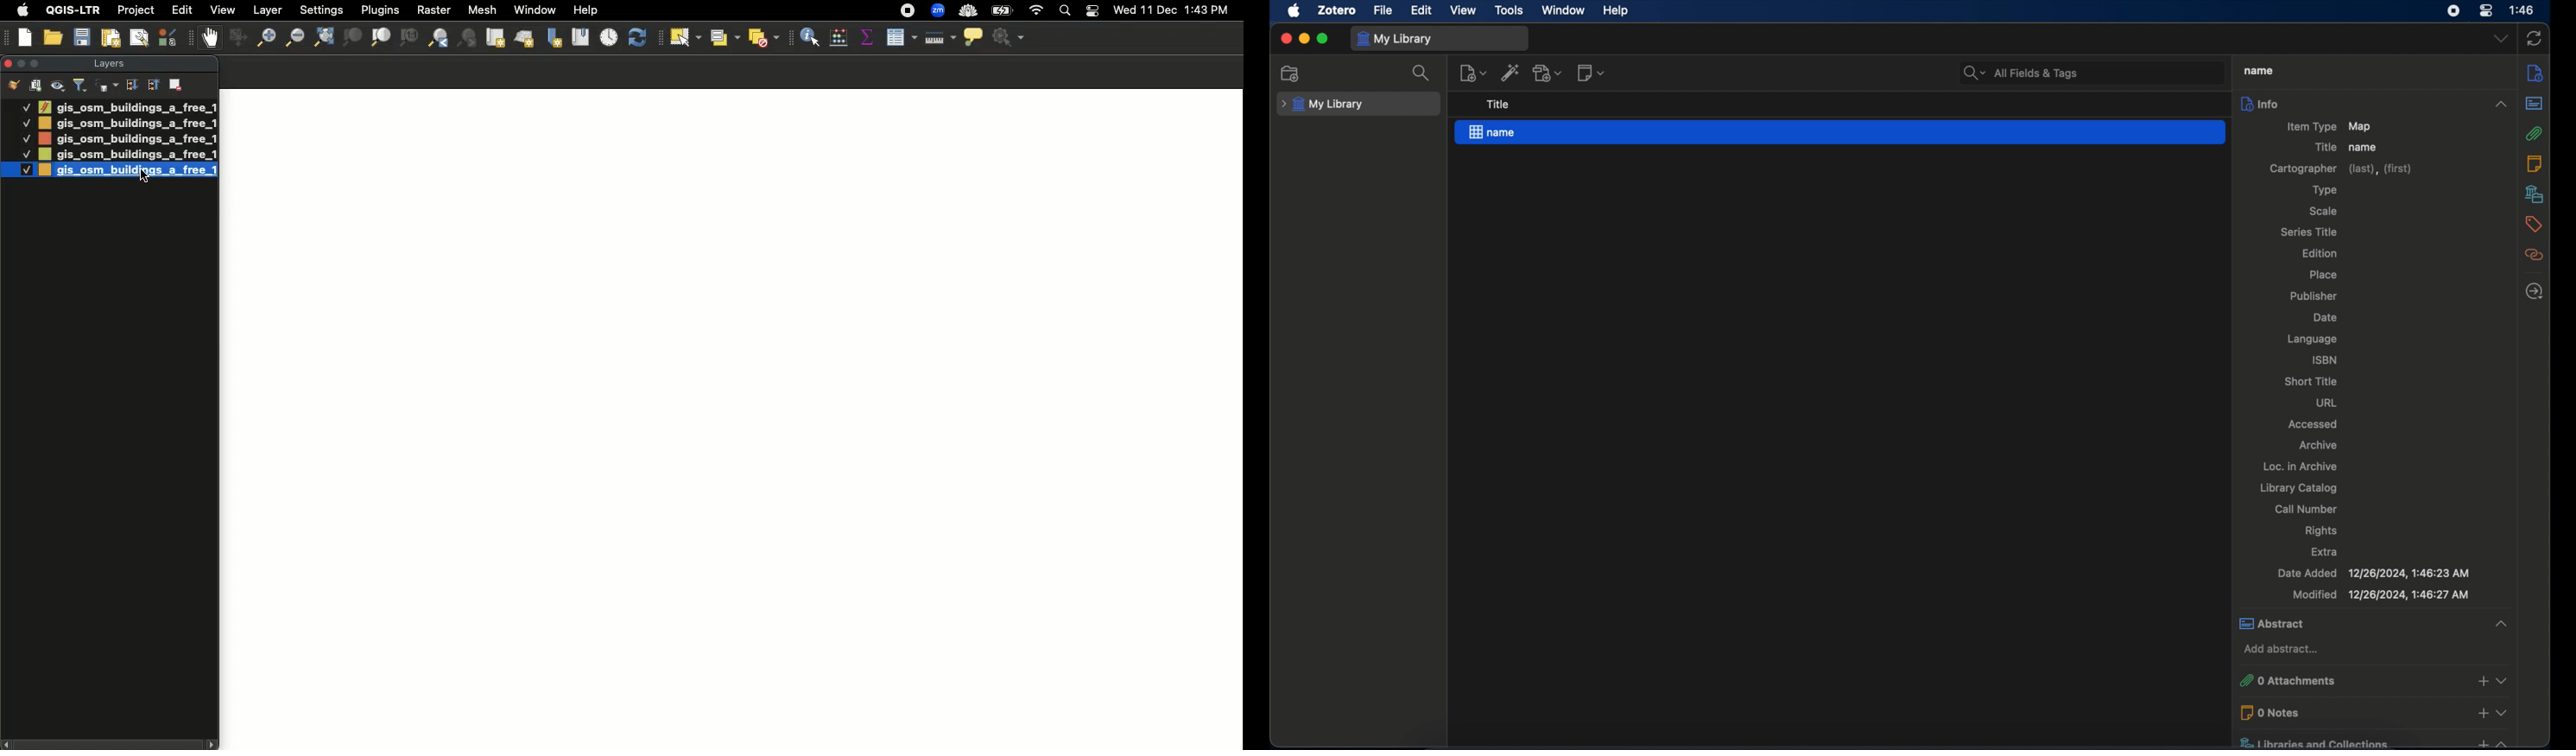 This screenshot has width=2576, height=756. What do you see at coordinates (2306, 509) in the screenshot?
I see `call number` at bounding box center [2306, 509].